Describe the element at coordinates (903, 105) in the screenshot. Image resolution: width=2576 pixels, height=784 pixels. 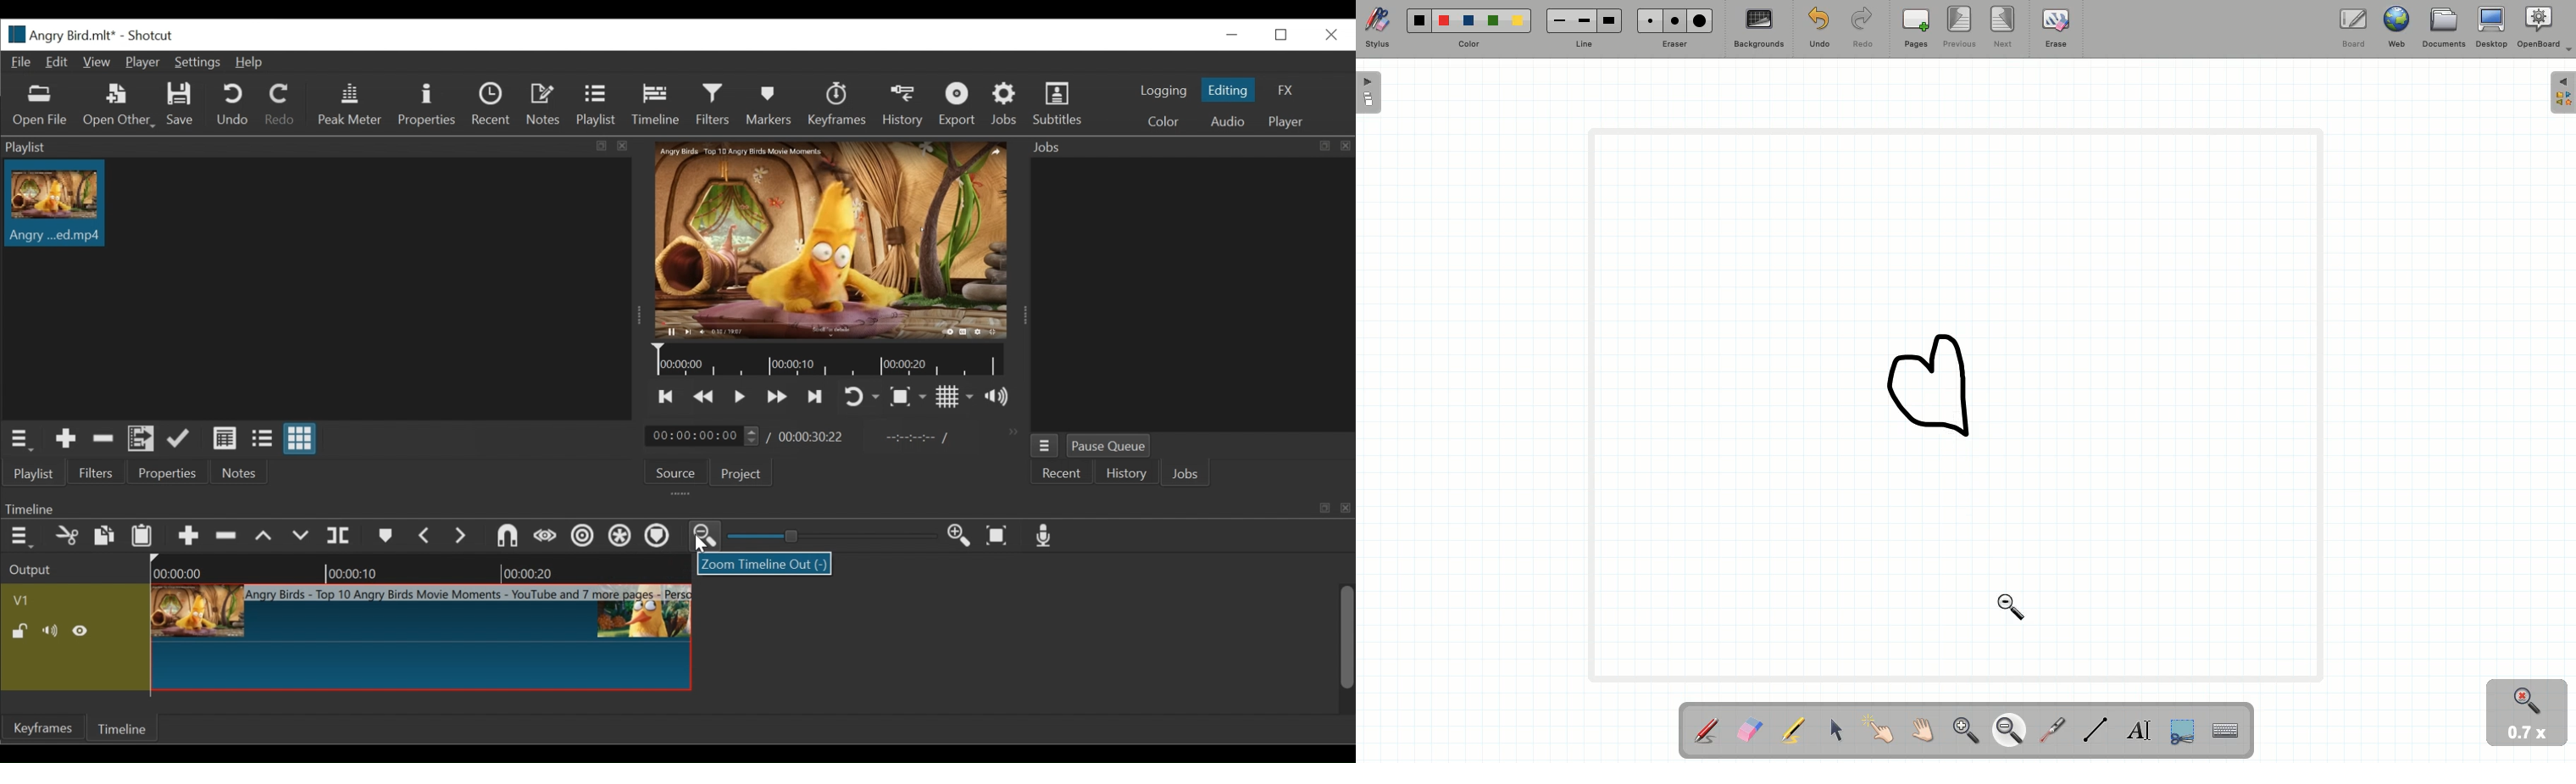
I see `History` at that location.